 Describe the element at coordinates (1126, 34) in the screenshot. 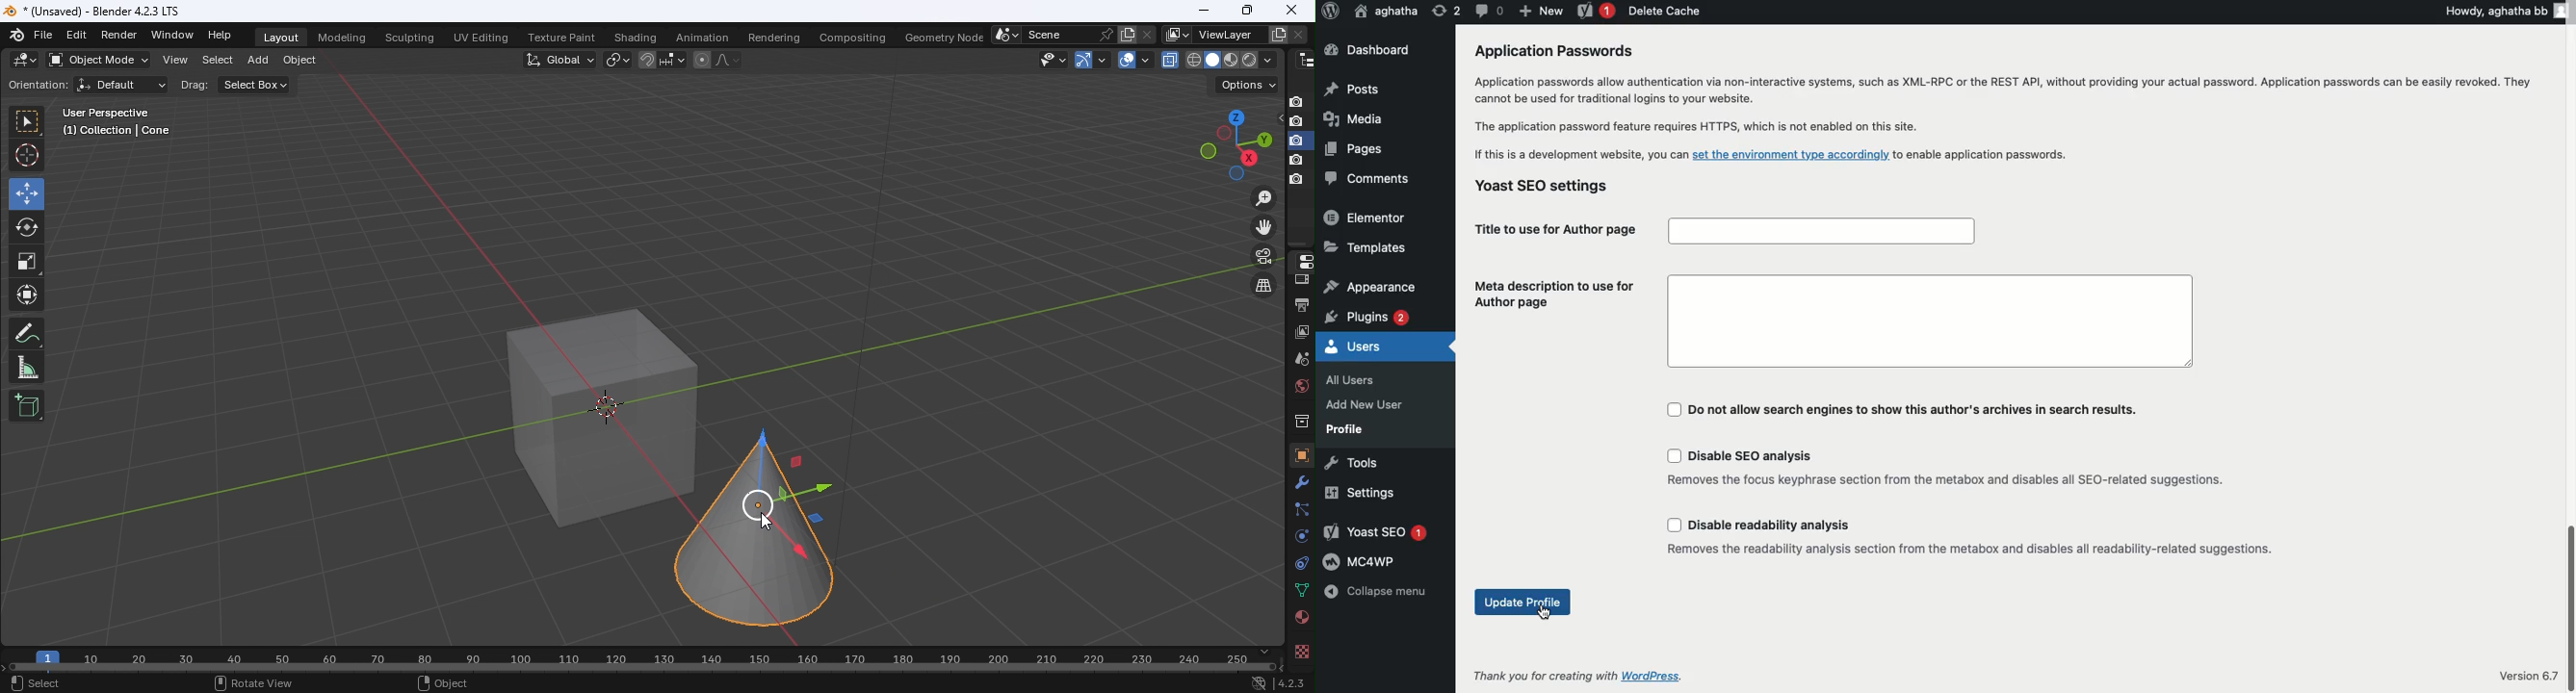

I see `New scene` at that location.